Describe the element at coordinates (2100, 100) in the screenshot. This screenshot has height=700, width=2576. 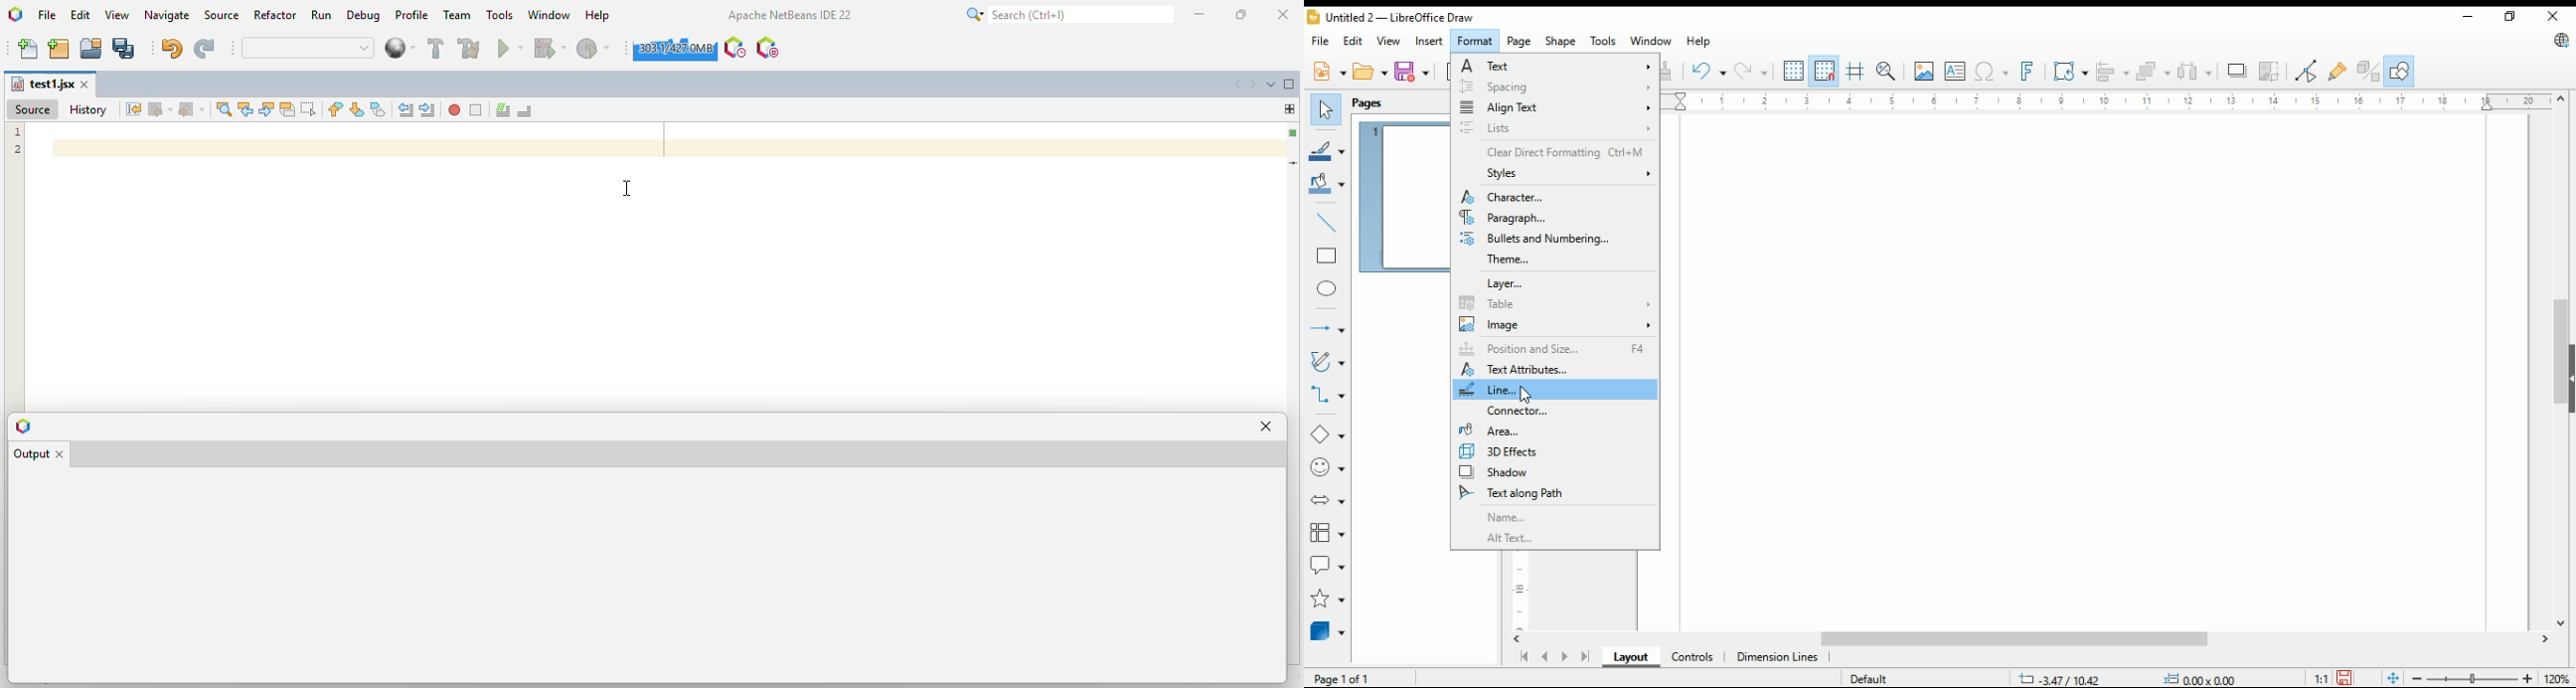
I see `horizontal scale` at that location.